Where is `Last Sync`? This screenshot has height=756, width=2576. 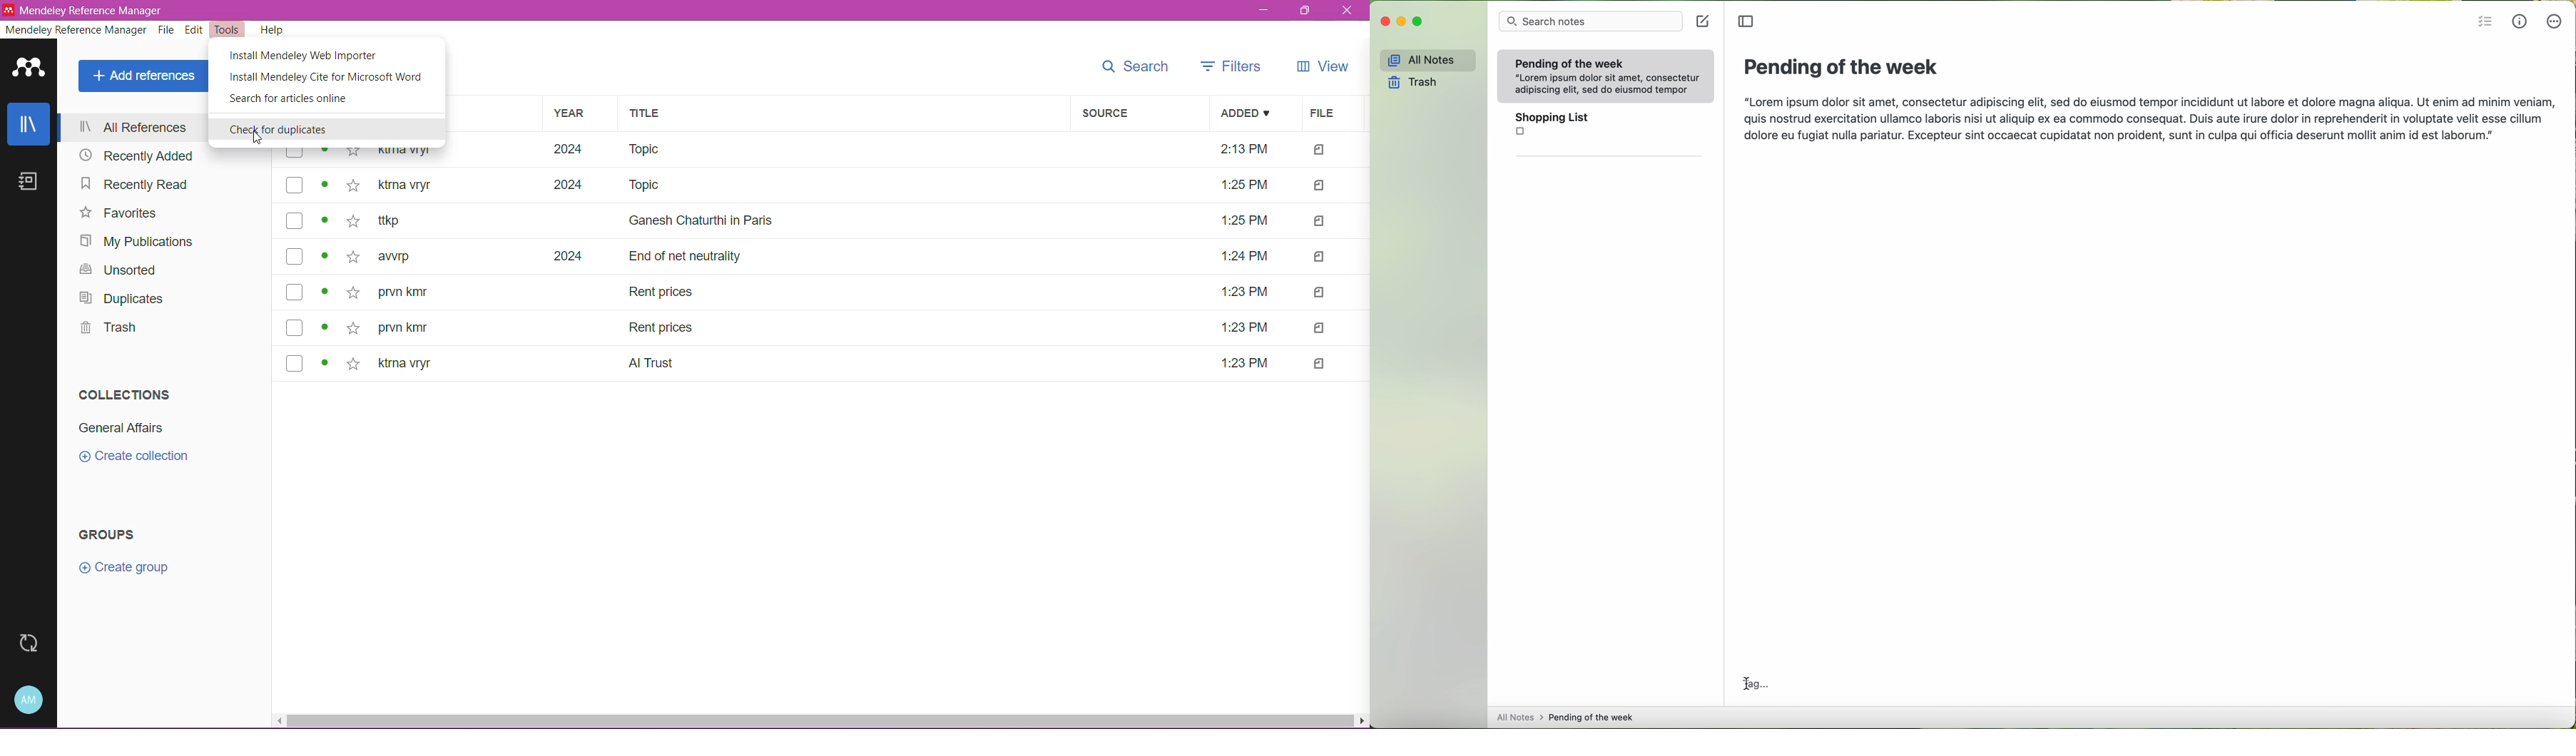 Last Sync is located at coordinates (26, 643).